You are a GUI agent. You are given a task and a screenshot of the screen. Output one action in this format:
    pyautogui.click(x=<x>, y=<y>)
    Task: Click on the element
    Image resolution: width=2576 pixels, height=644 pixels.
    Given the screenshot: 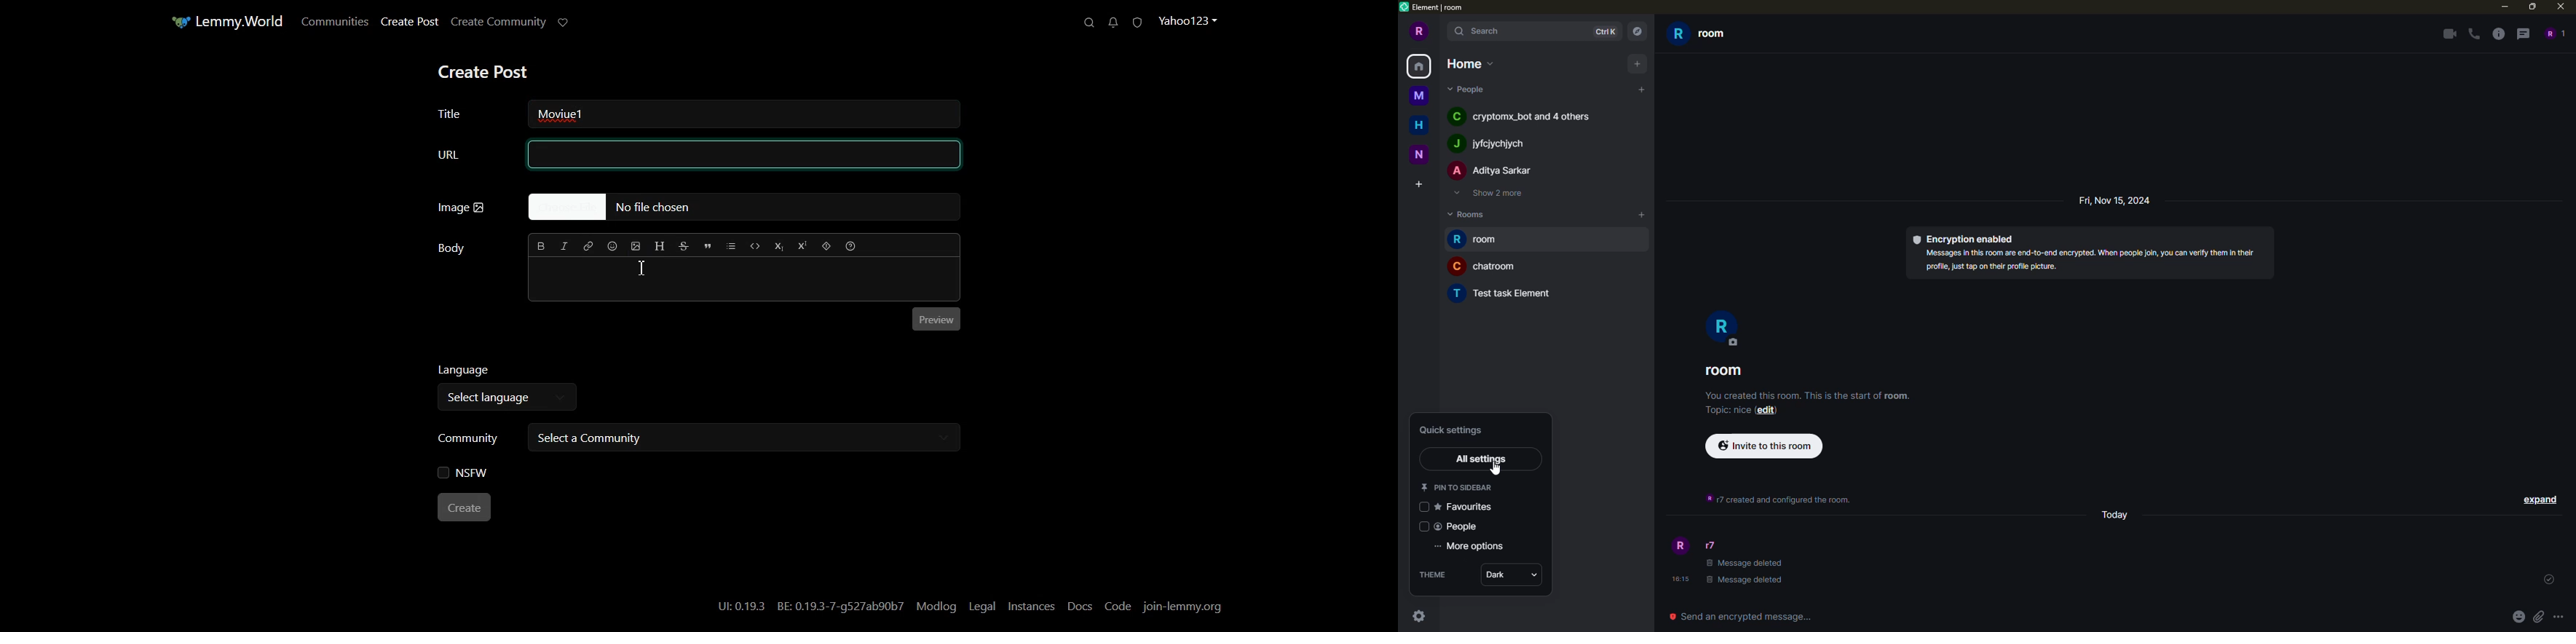 What is the action you would take?
    pyautogui.click(x=1434, y=8)
    